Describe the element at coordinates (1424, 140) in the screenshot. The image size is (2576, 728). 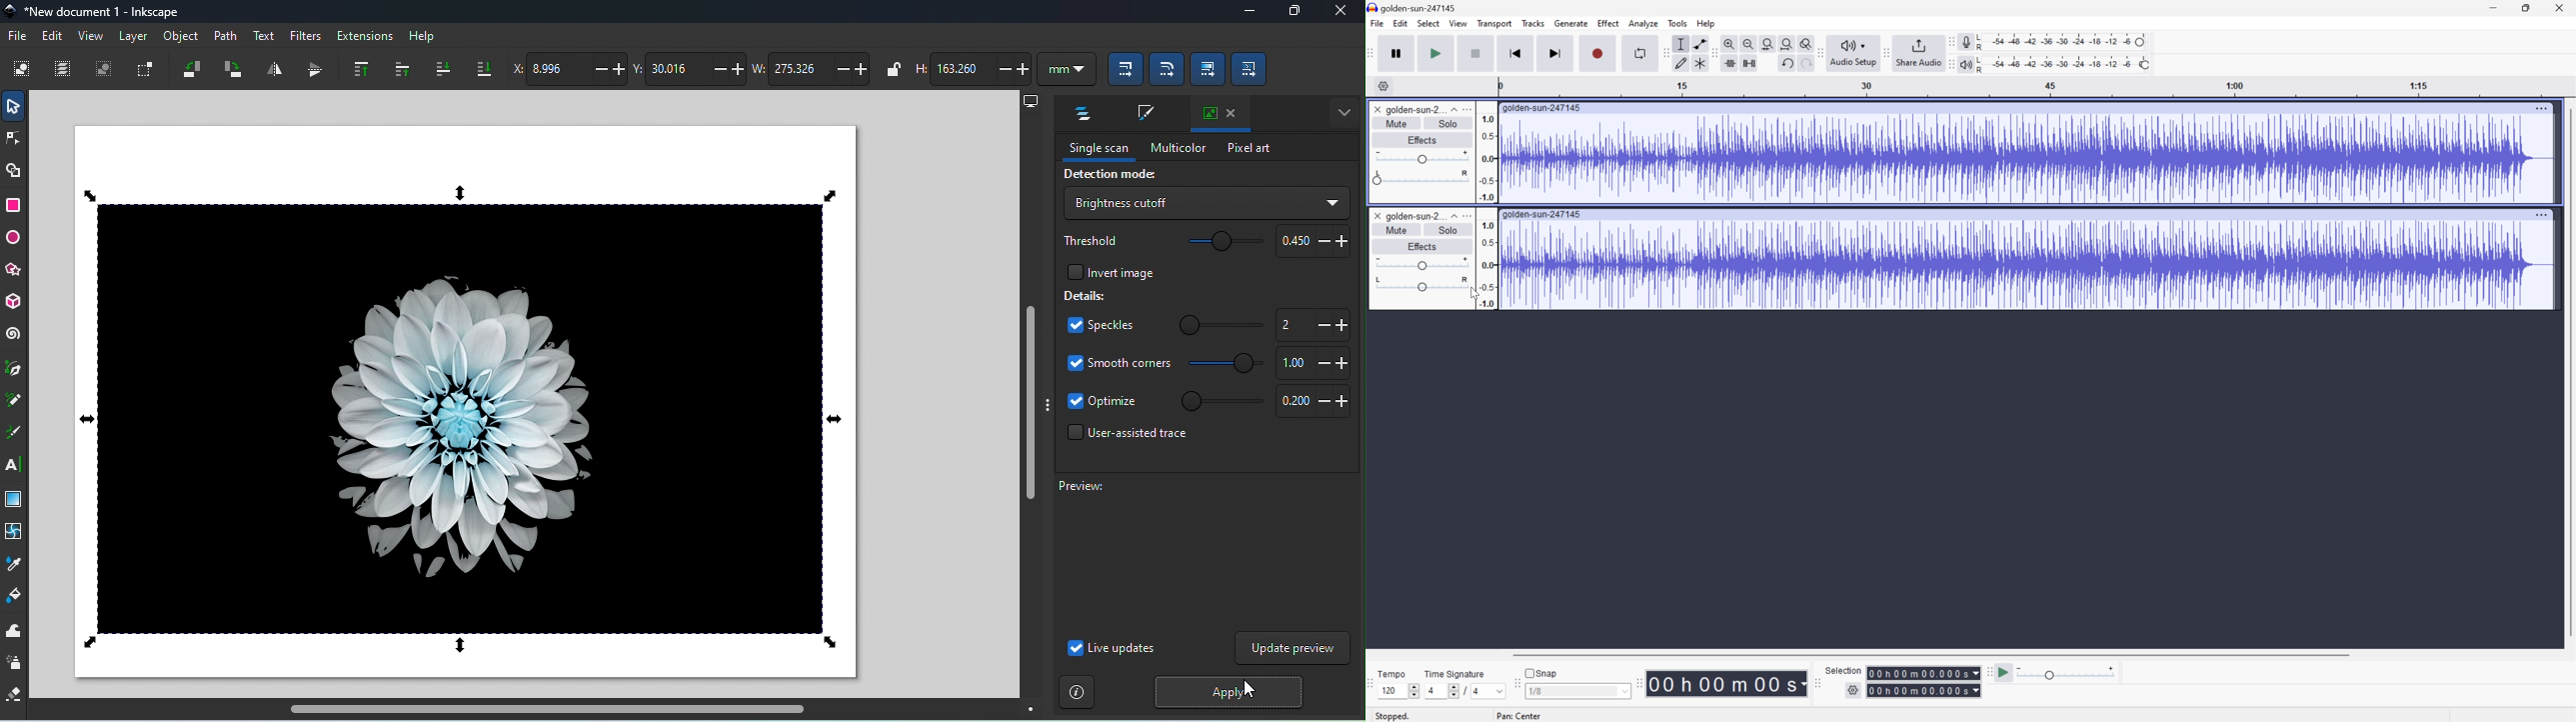
I see `Effects` at that location.